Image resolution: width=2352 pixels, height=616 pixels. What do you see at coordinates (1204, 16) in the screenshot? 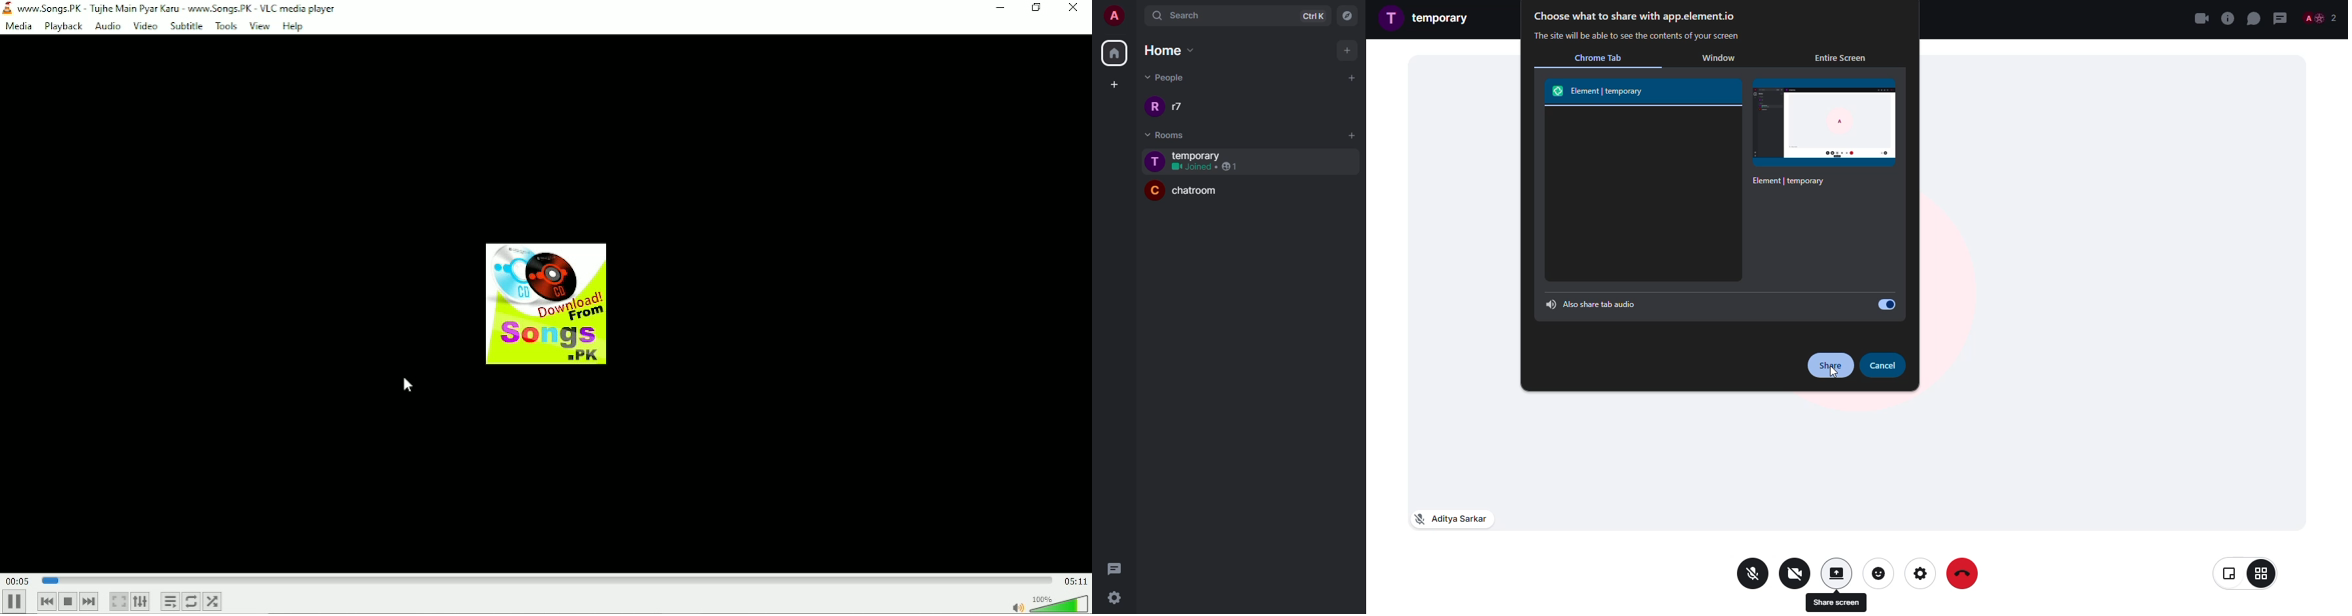
I see `search` at bounding box center [1204, 16].